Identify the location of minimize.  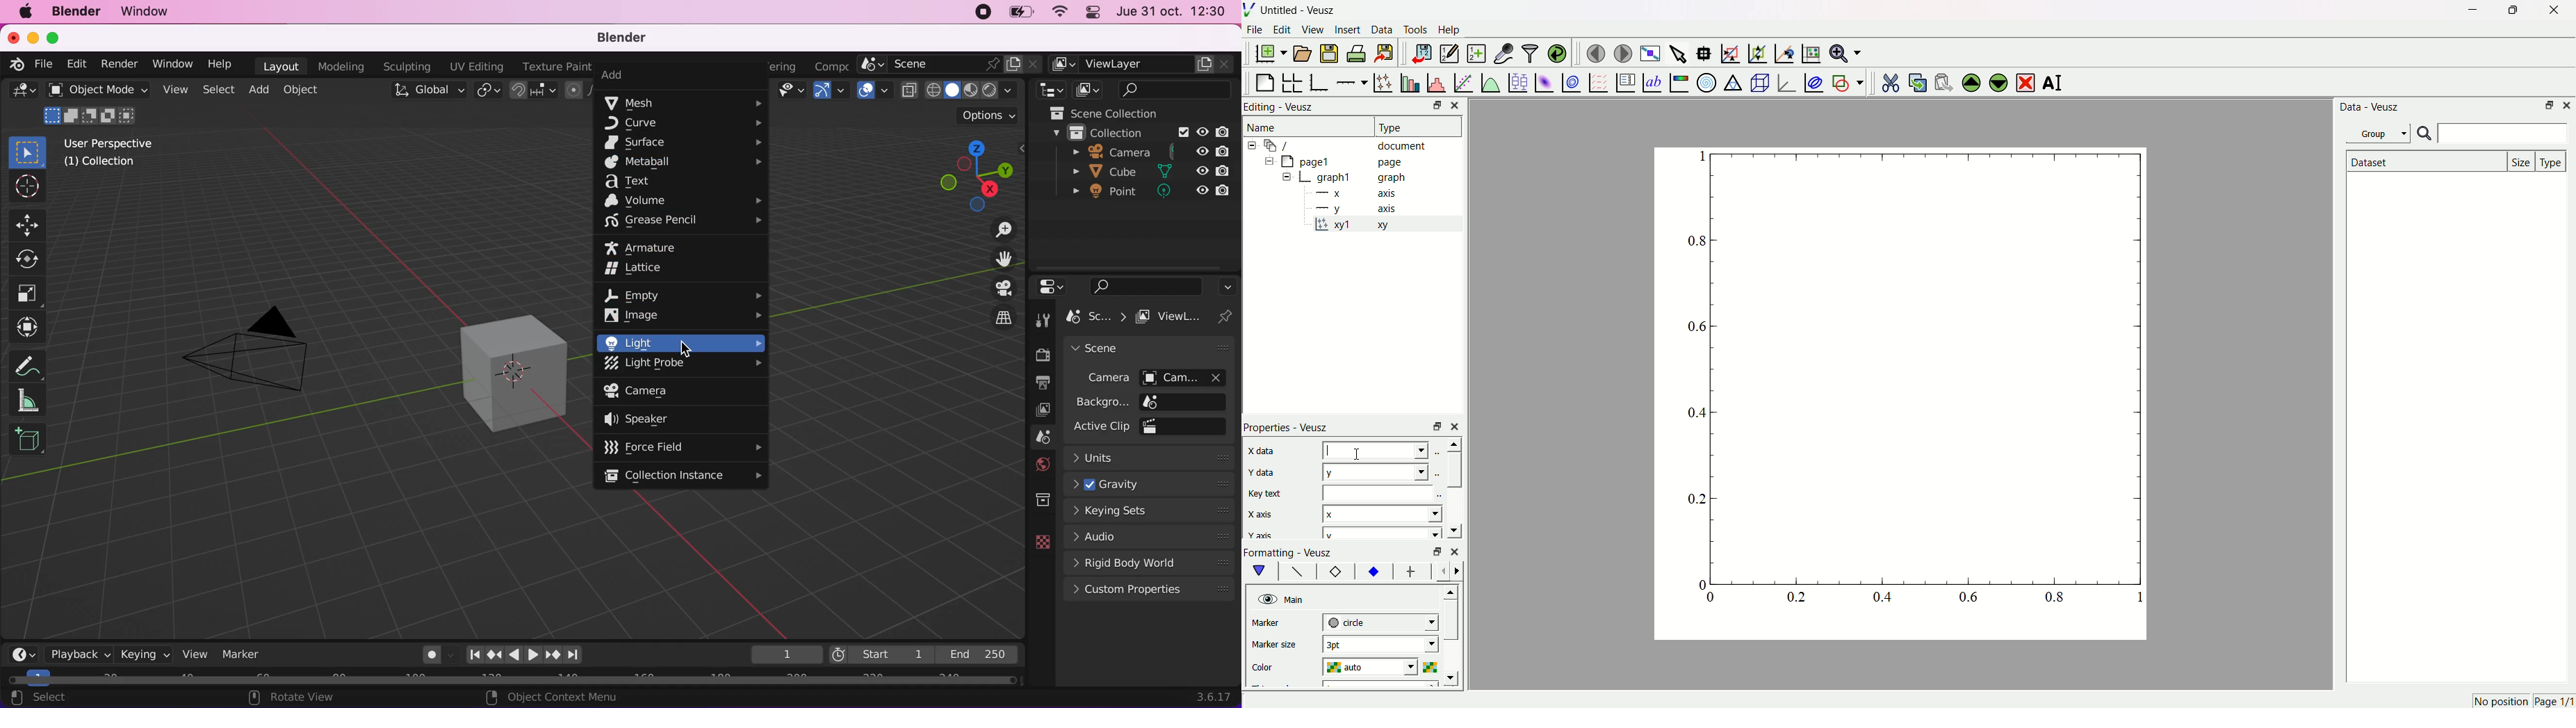
(33, 37).